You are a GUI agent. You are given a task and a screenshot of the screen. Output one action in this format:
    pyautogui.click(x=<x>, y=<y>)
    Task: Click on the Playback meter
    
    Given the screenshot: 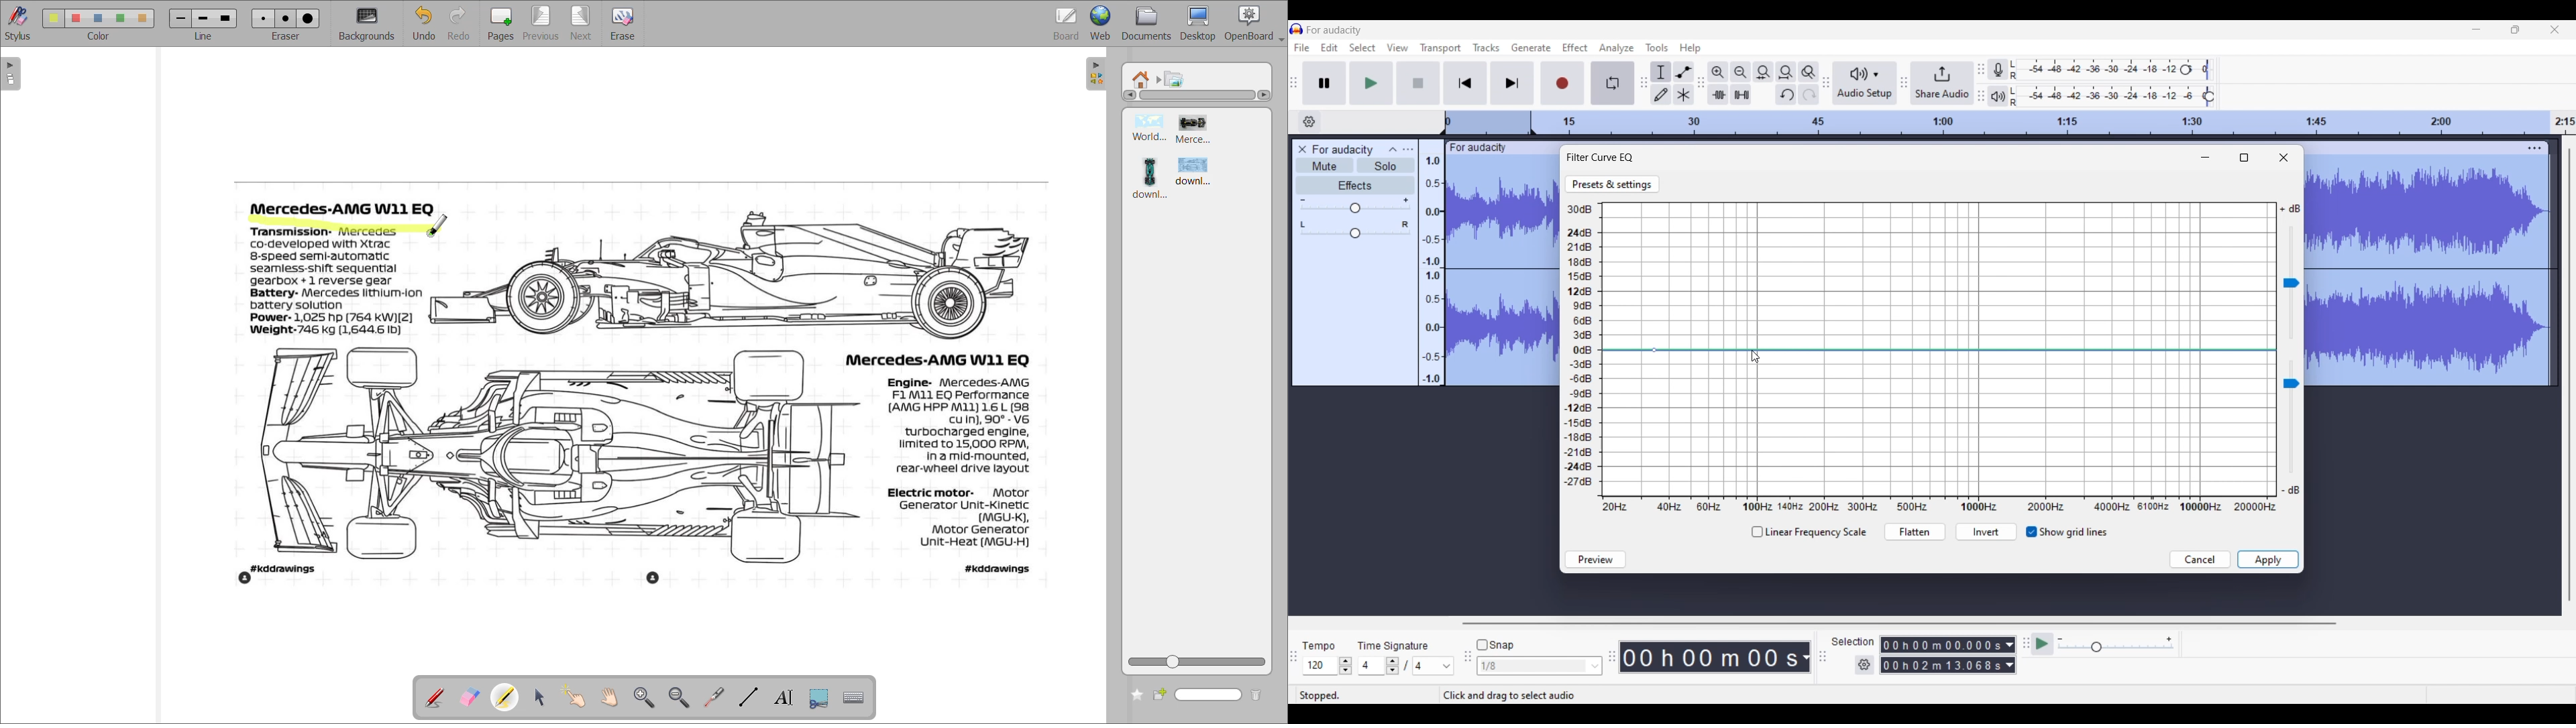 What is the action you would take?
    pyautogui.click(x=1998, y=97)
    